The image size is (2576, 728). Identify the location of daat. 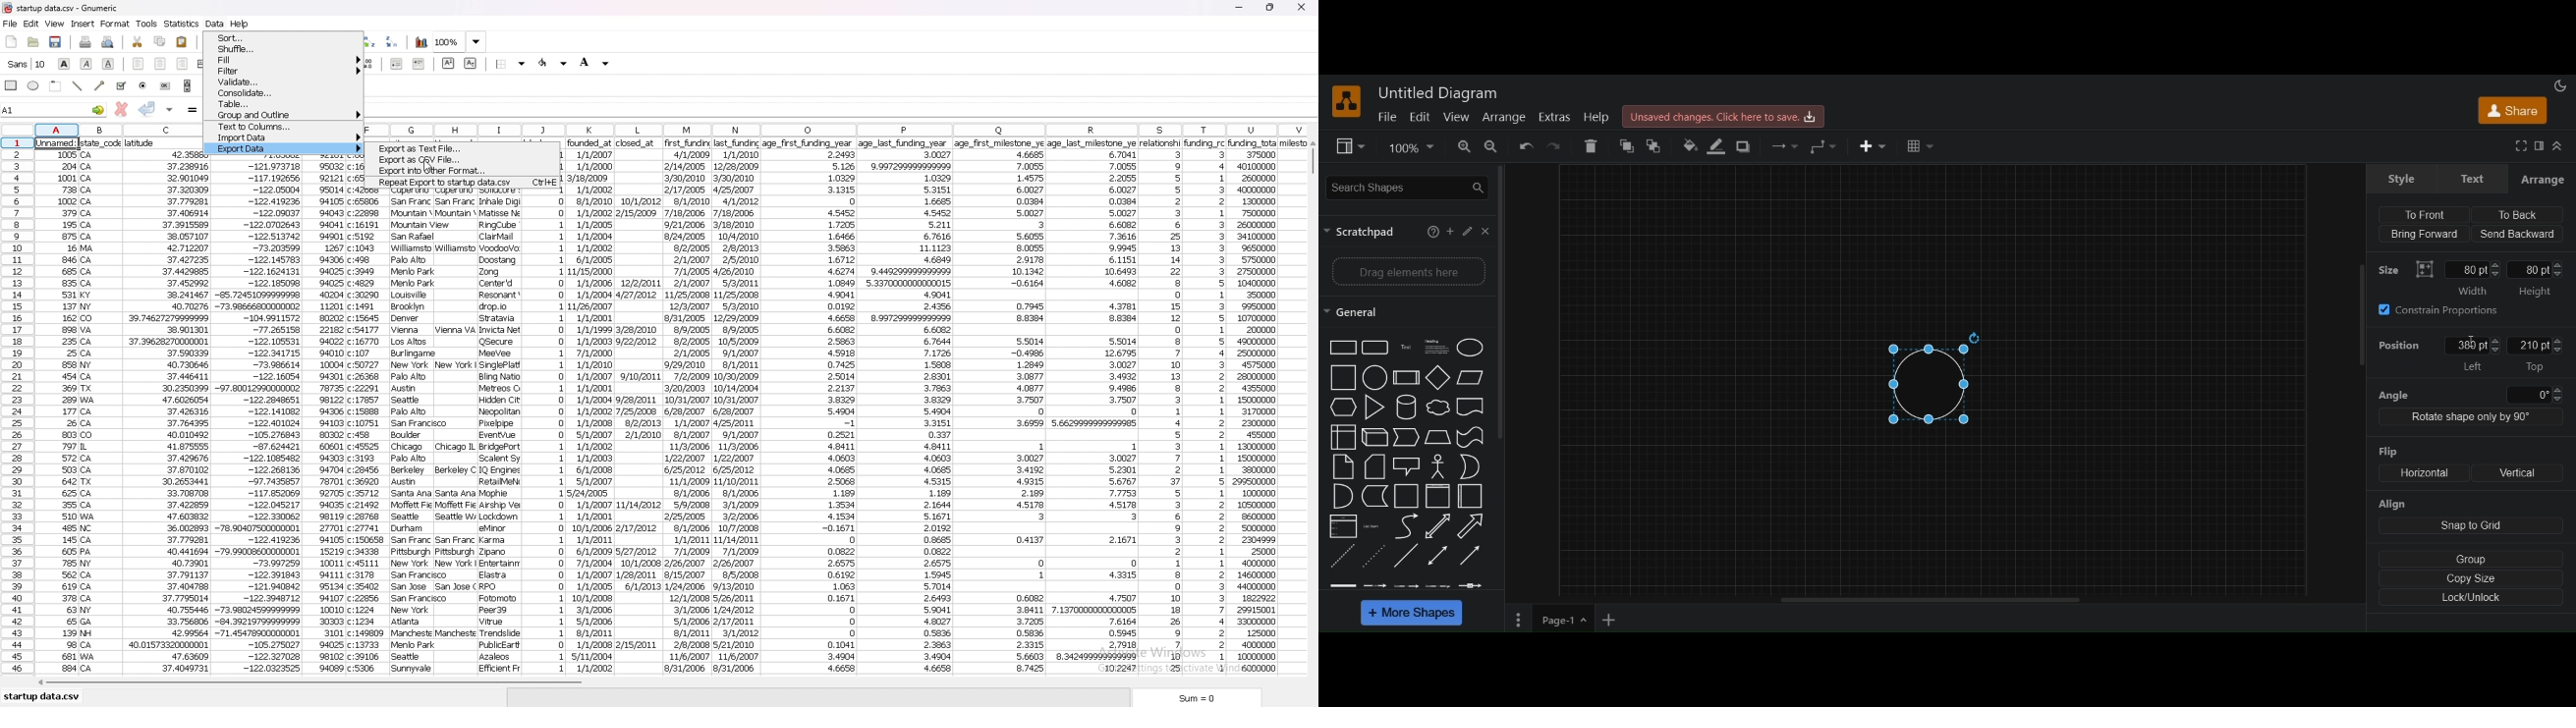
(1094, 406).